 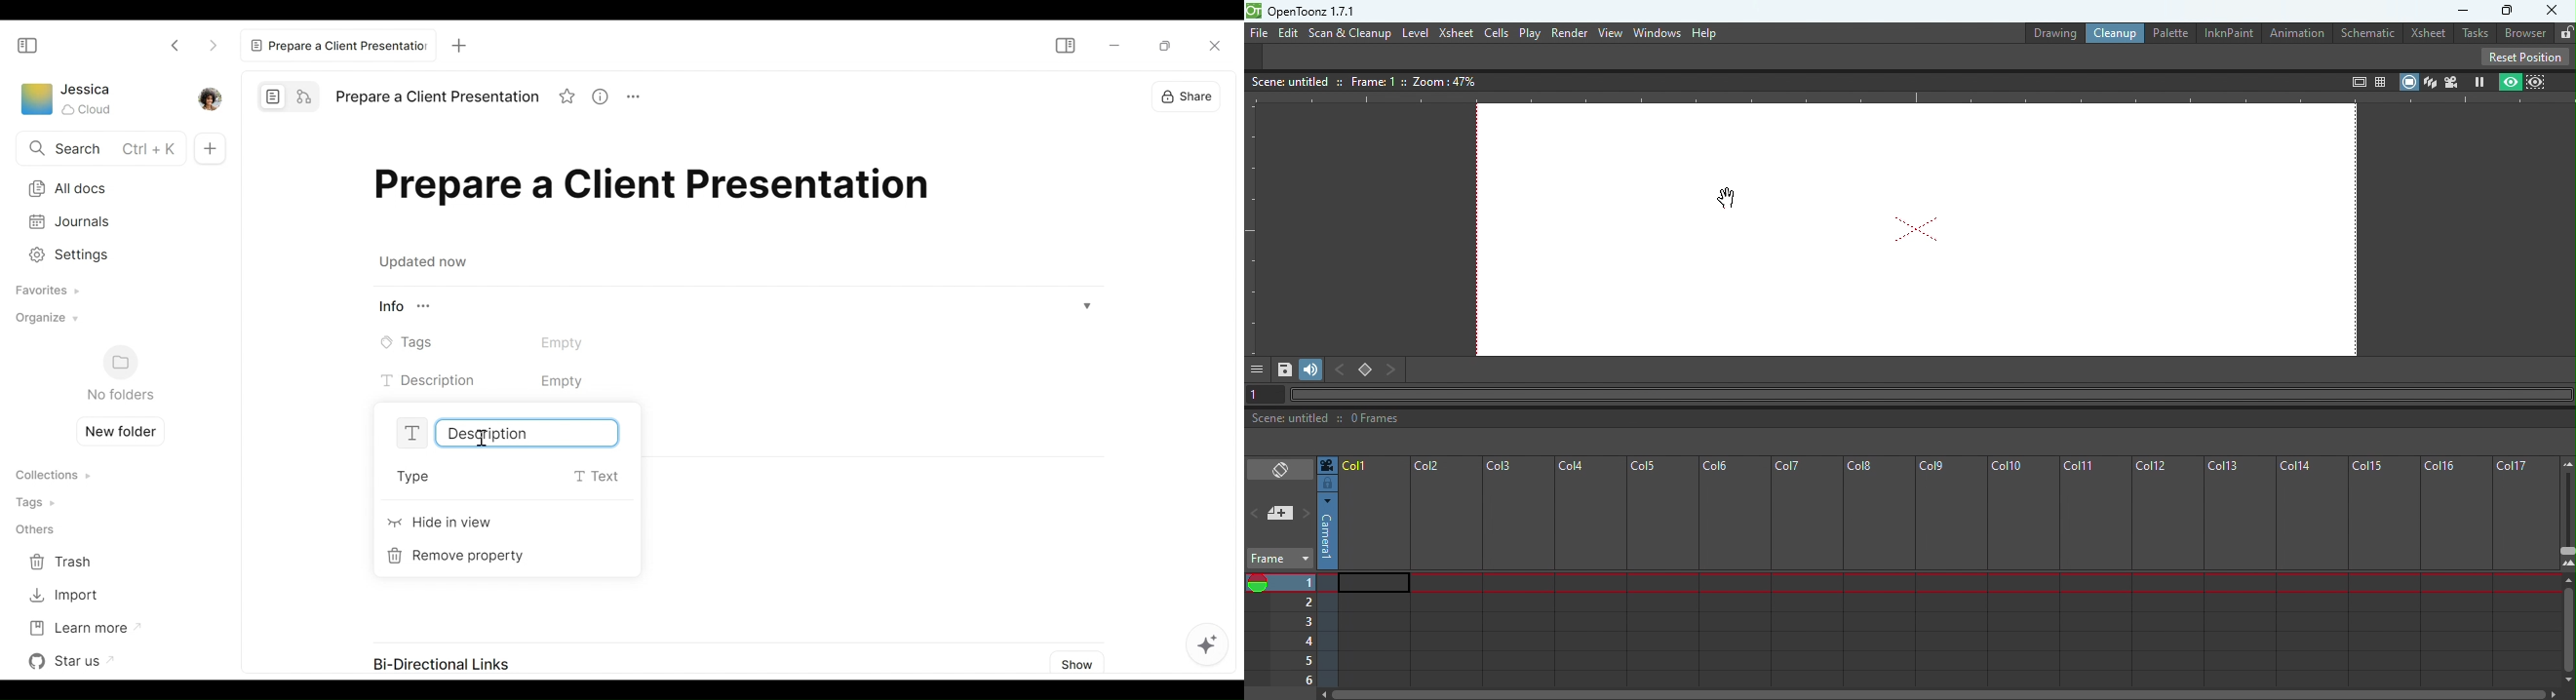 What do you see at coordinates (208, 98) in the screenshot?
I see `Profile picture` at bounding box center [208, 98].